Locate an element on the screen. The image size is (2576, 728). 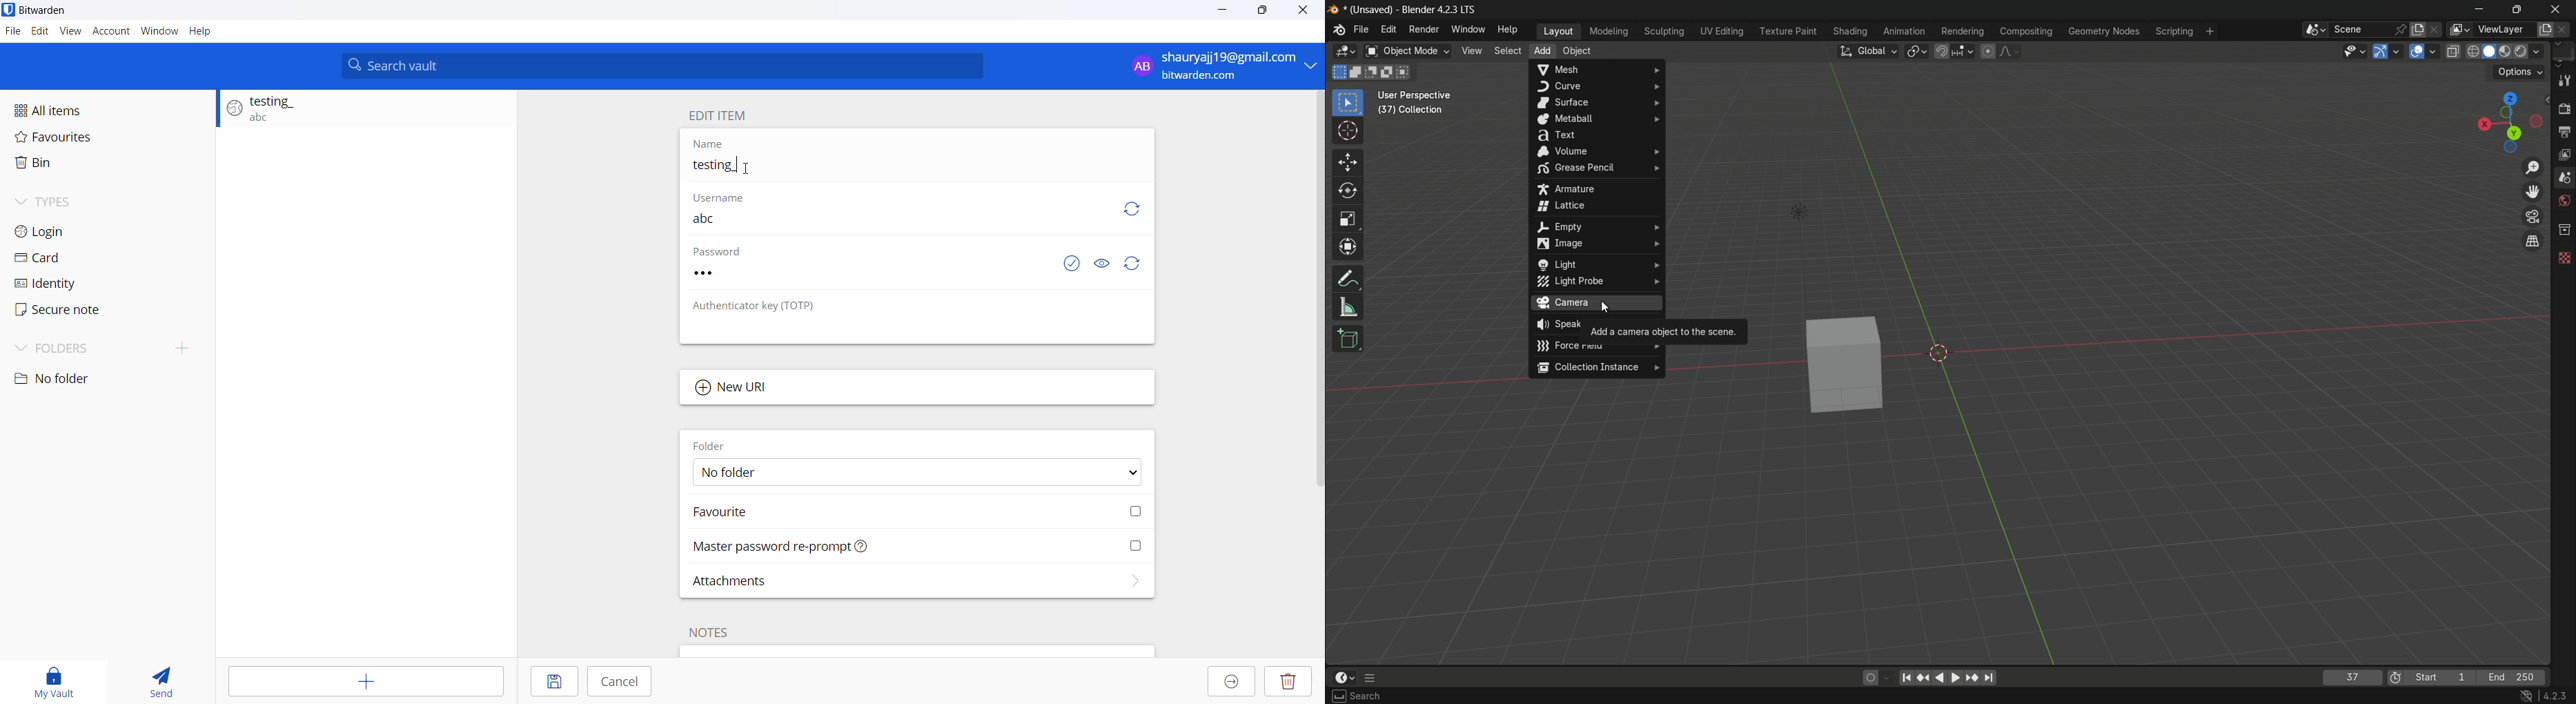
Name heading is located at coordinates (705, 144).